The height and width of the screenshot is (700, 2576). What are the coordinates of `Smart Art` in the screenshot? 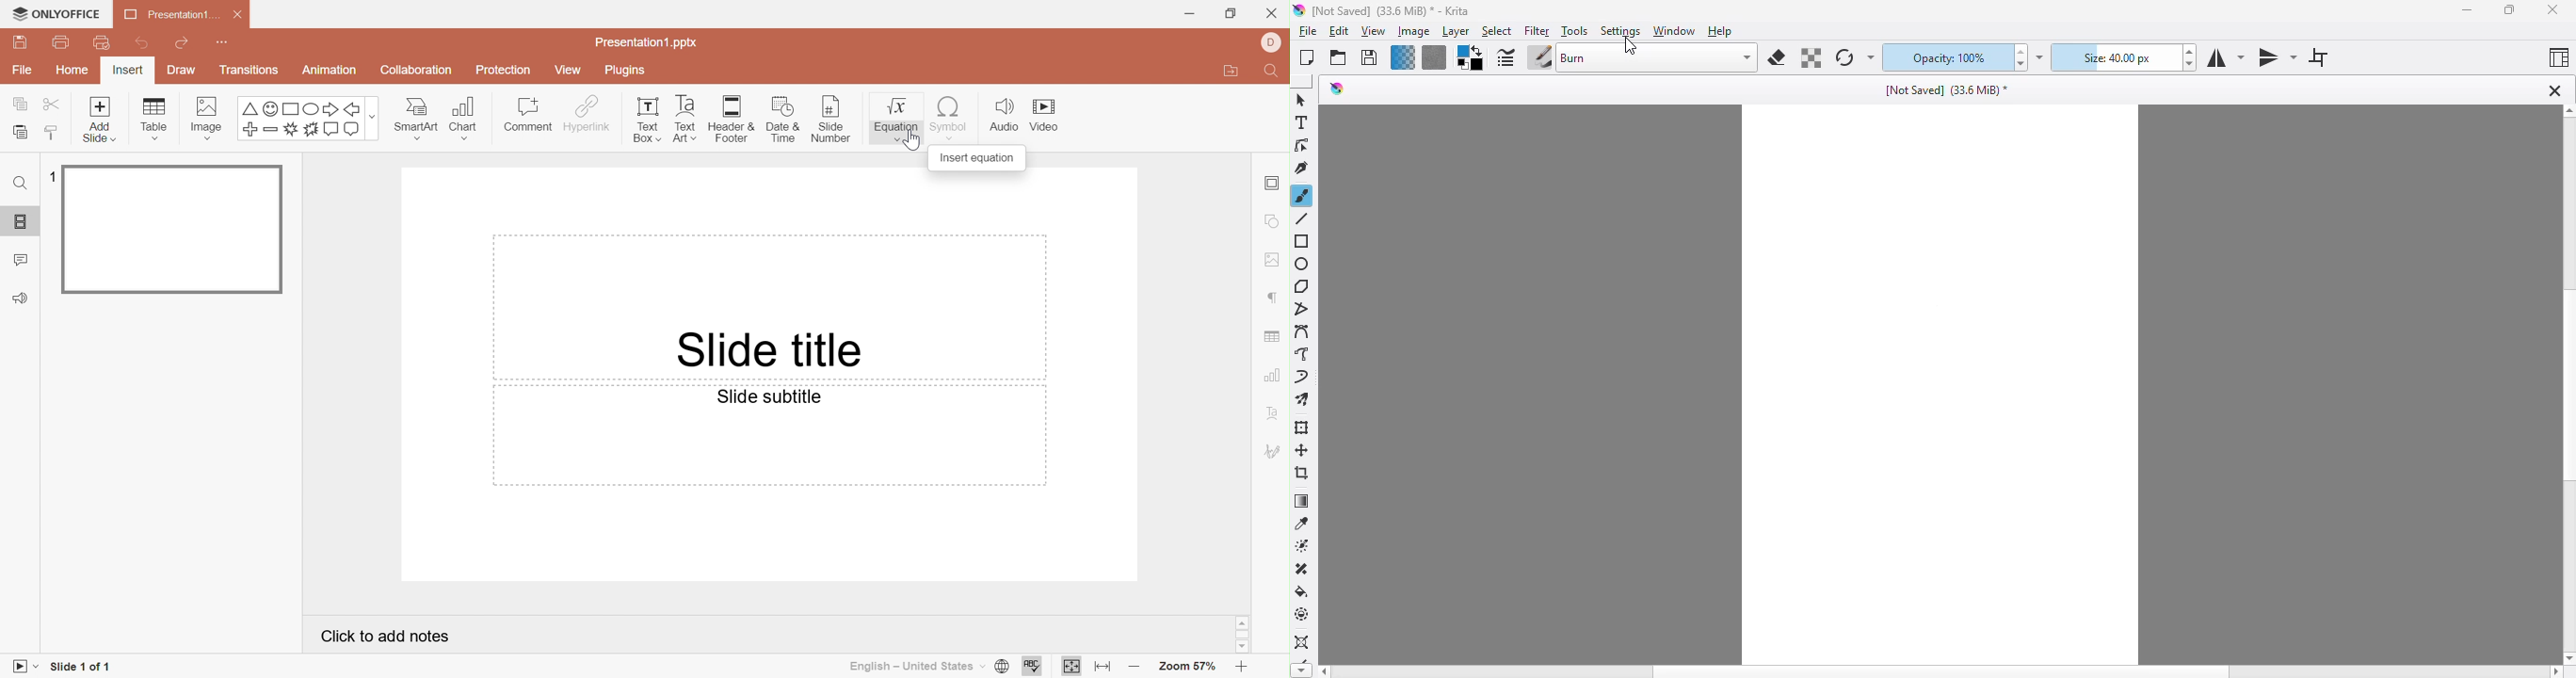 It's located at (416, 119).